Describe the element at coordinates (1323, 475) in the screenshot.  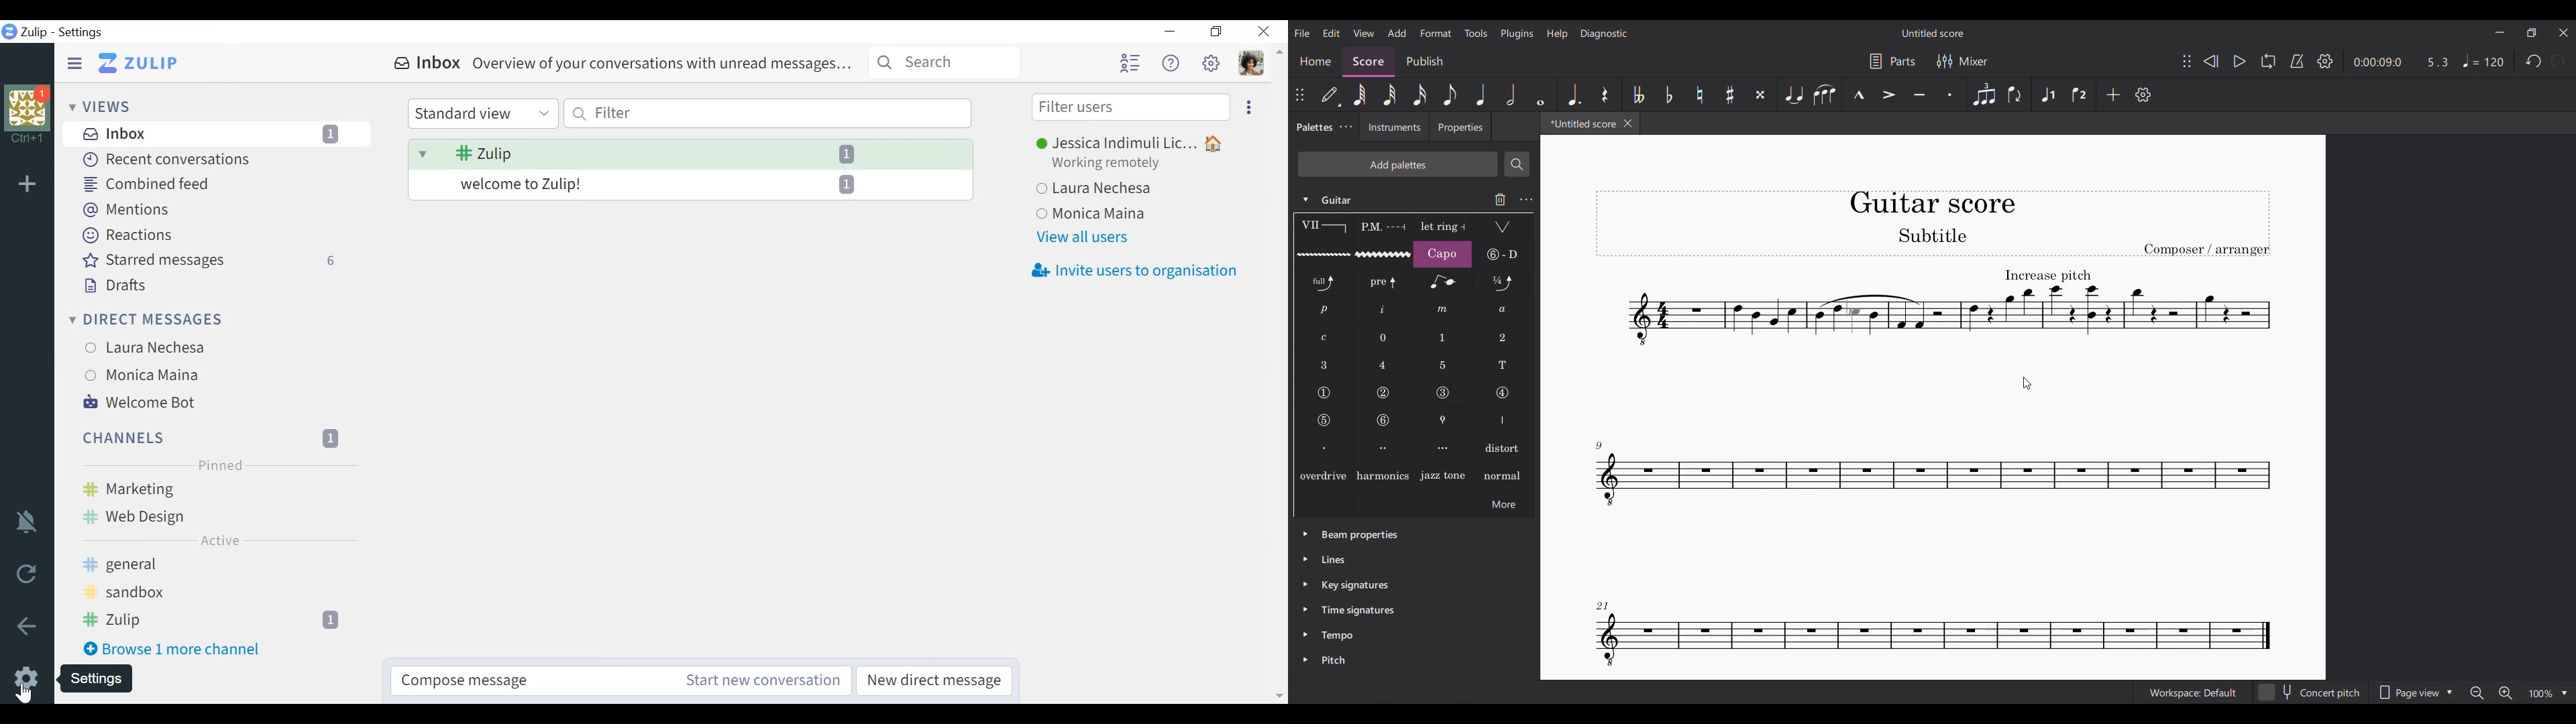
I see `overdrive` at that location.